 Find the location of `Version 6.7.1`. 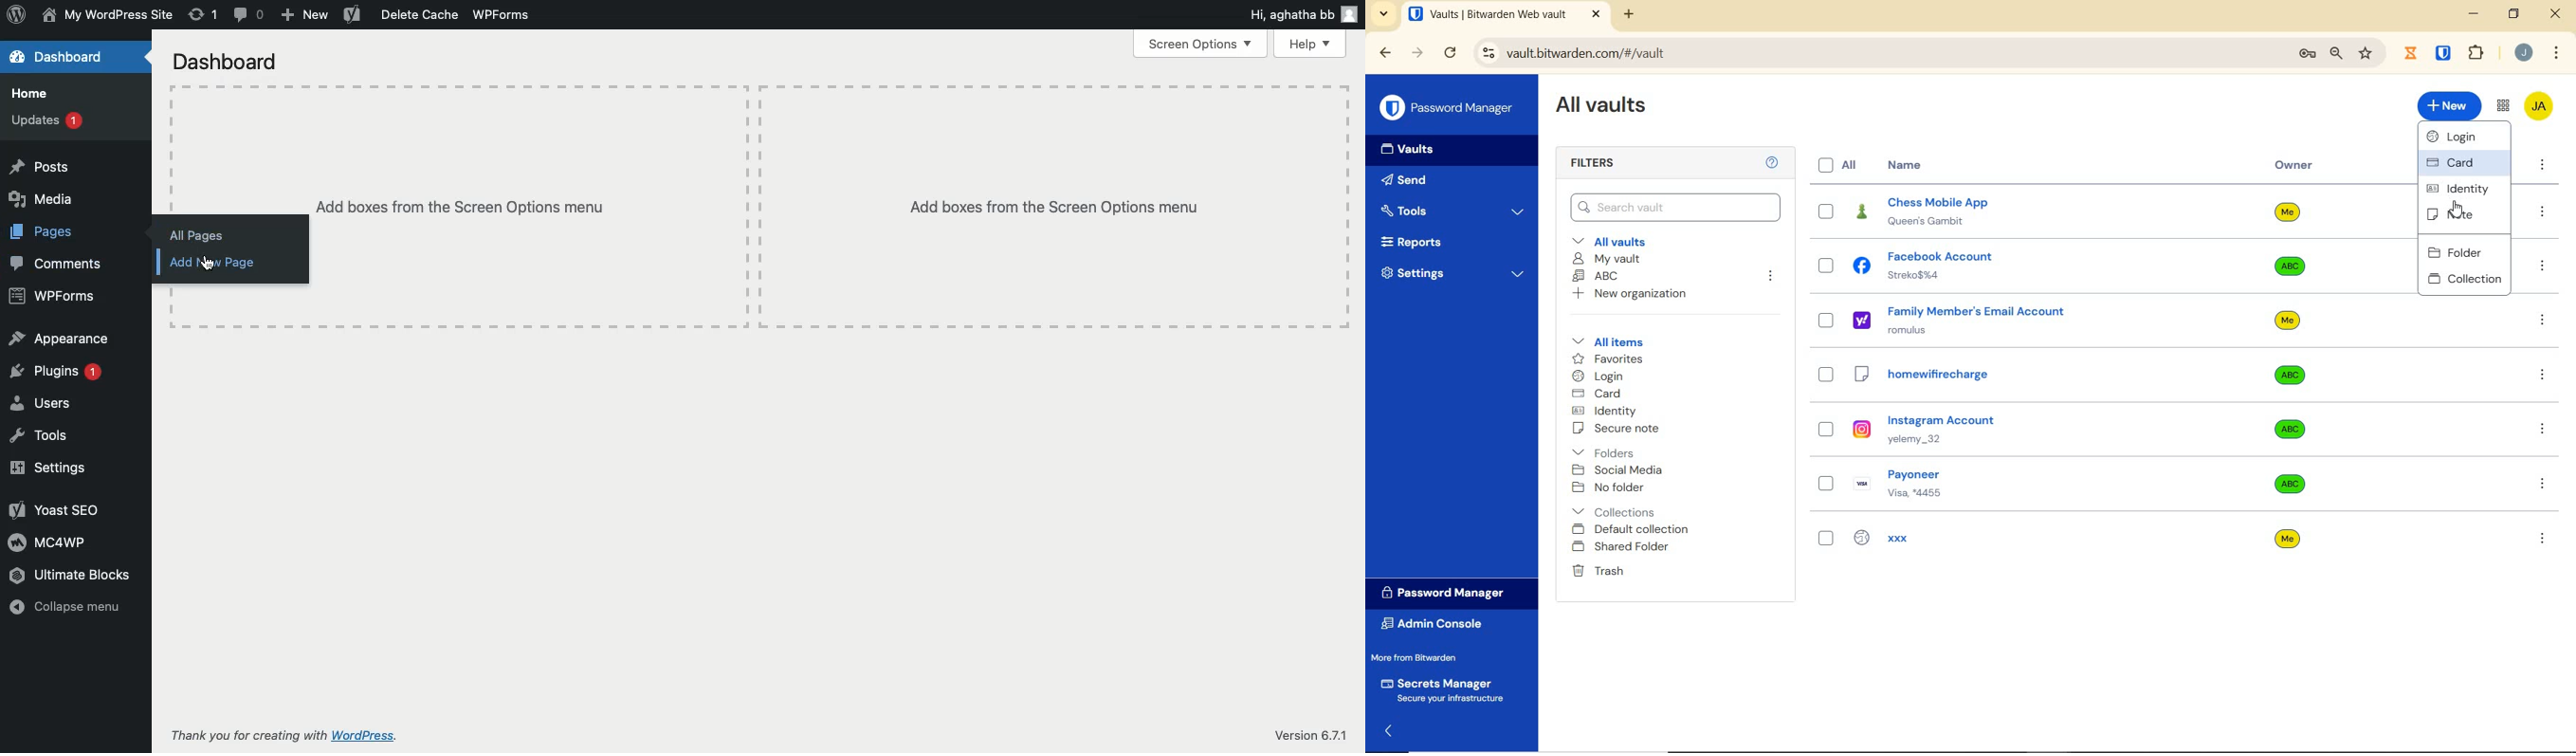

Version 6.7.1 is located at coordinates (1309, 737).